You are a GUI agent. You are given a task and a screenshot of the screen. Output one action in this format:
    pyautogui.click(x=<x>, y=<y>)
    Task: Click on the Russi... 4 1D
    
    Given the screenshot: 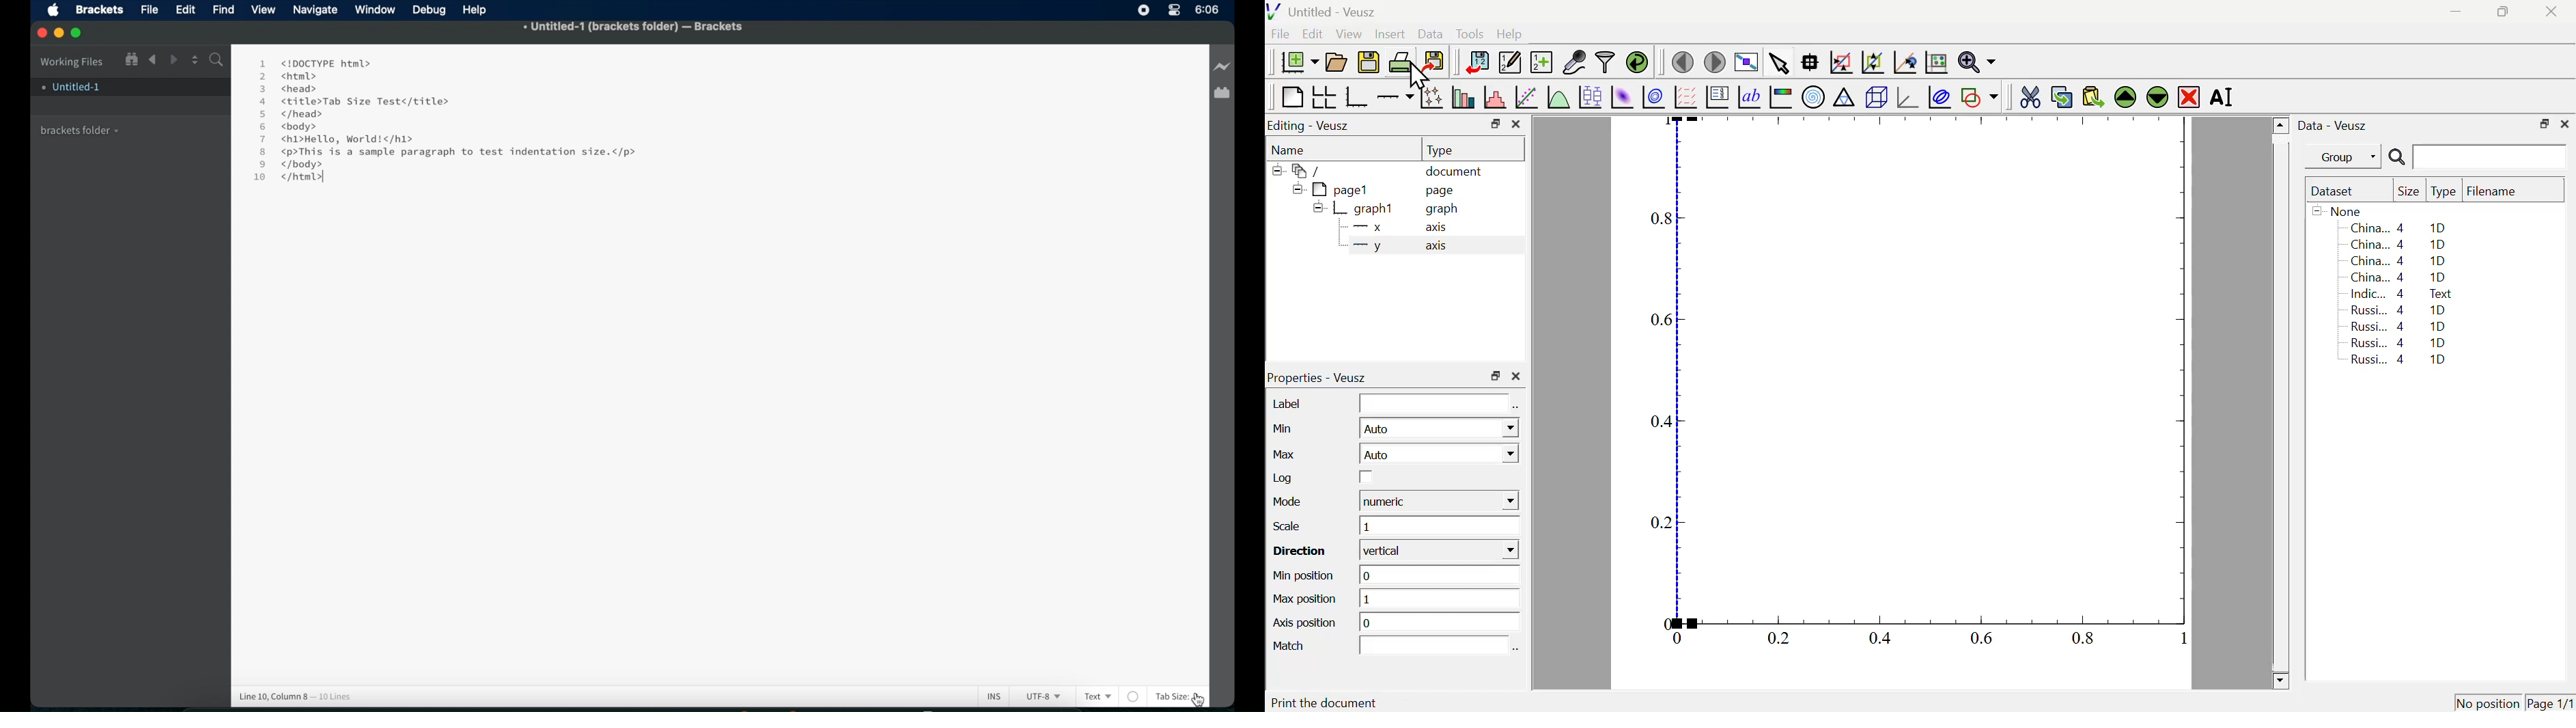 What is the action you would take?
    pyautogui.click(x=2396, y=342)
    